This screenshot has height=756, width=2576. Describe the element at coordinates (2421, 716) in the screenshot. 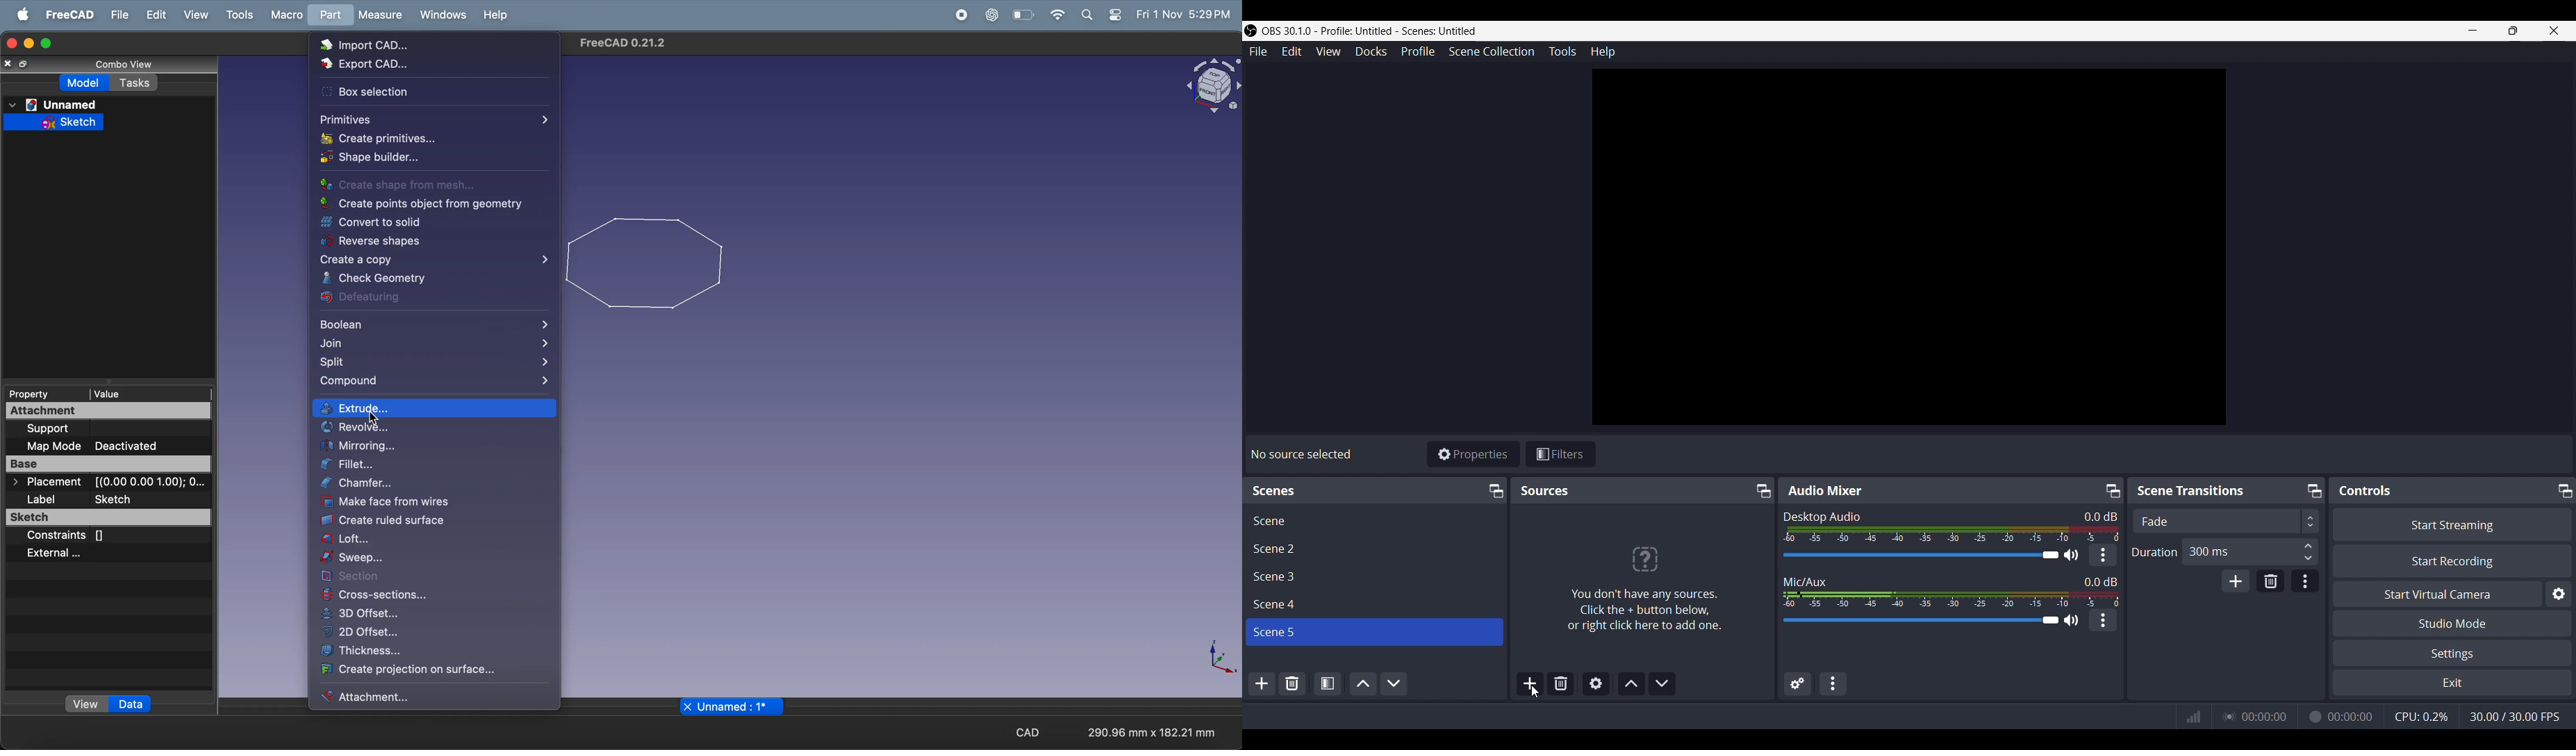

I see `CPU working indicator` at that location.